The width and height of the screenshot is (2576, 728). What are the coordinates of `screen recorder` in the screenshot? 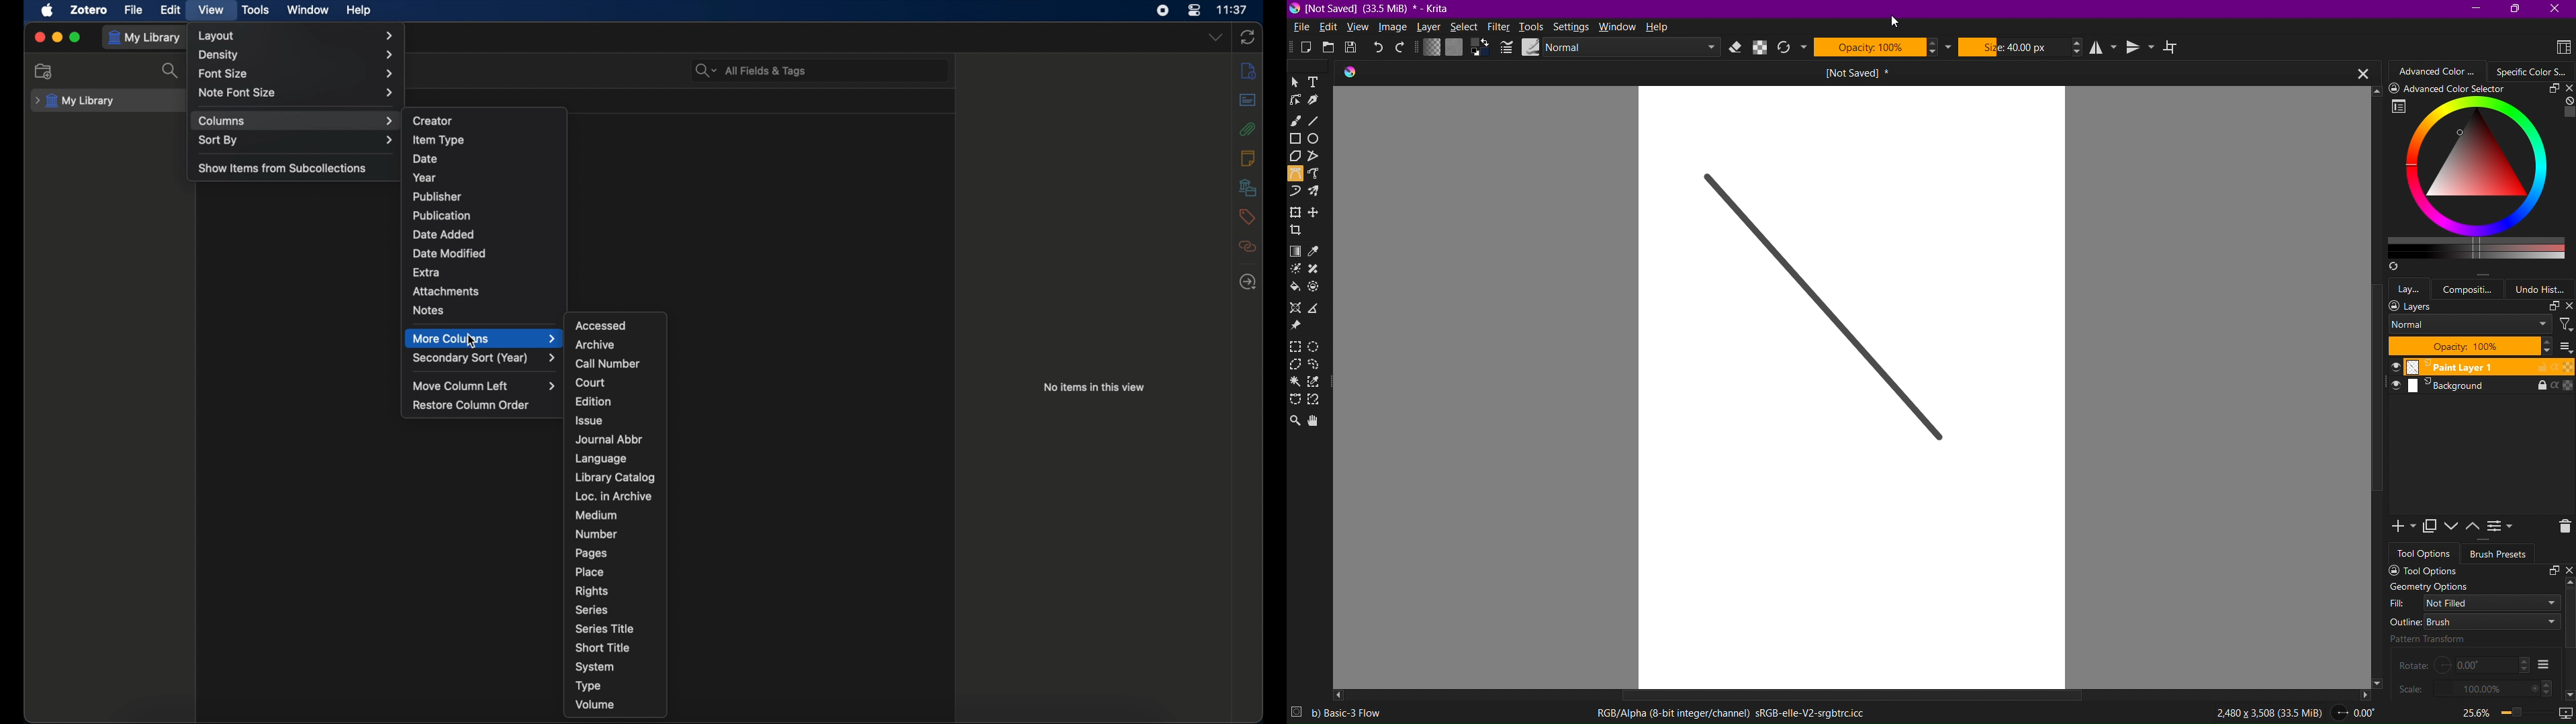 It's located at (1165, 11).